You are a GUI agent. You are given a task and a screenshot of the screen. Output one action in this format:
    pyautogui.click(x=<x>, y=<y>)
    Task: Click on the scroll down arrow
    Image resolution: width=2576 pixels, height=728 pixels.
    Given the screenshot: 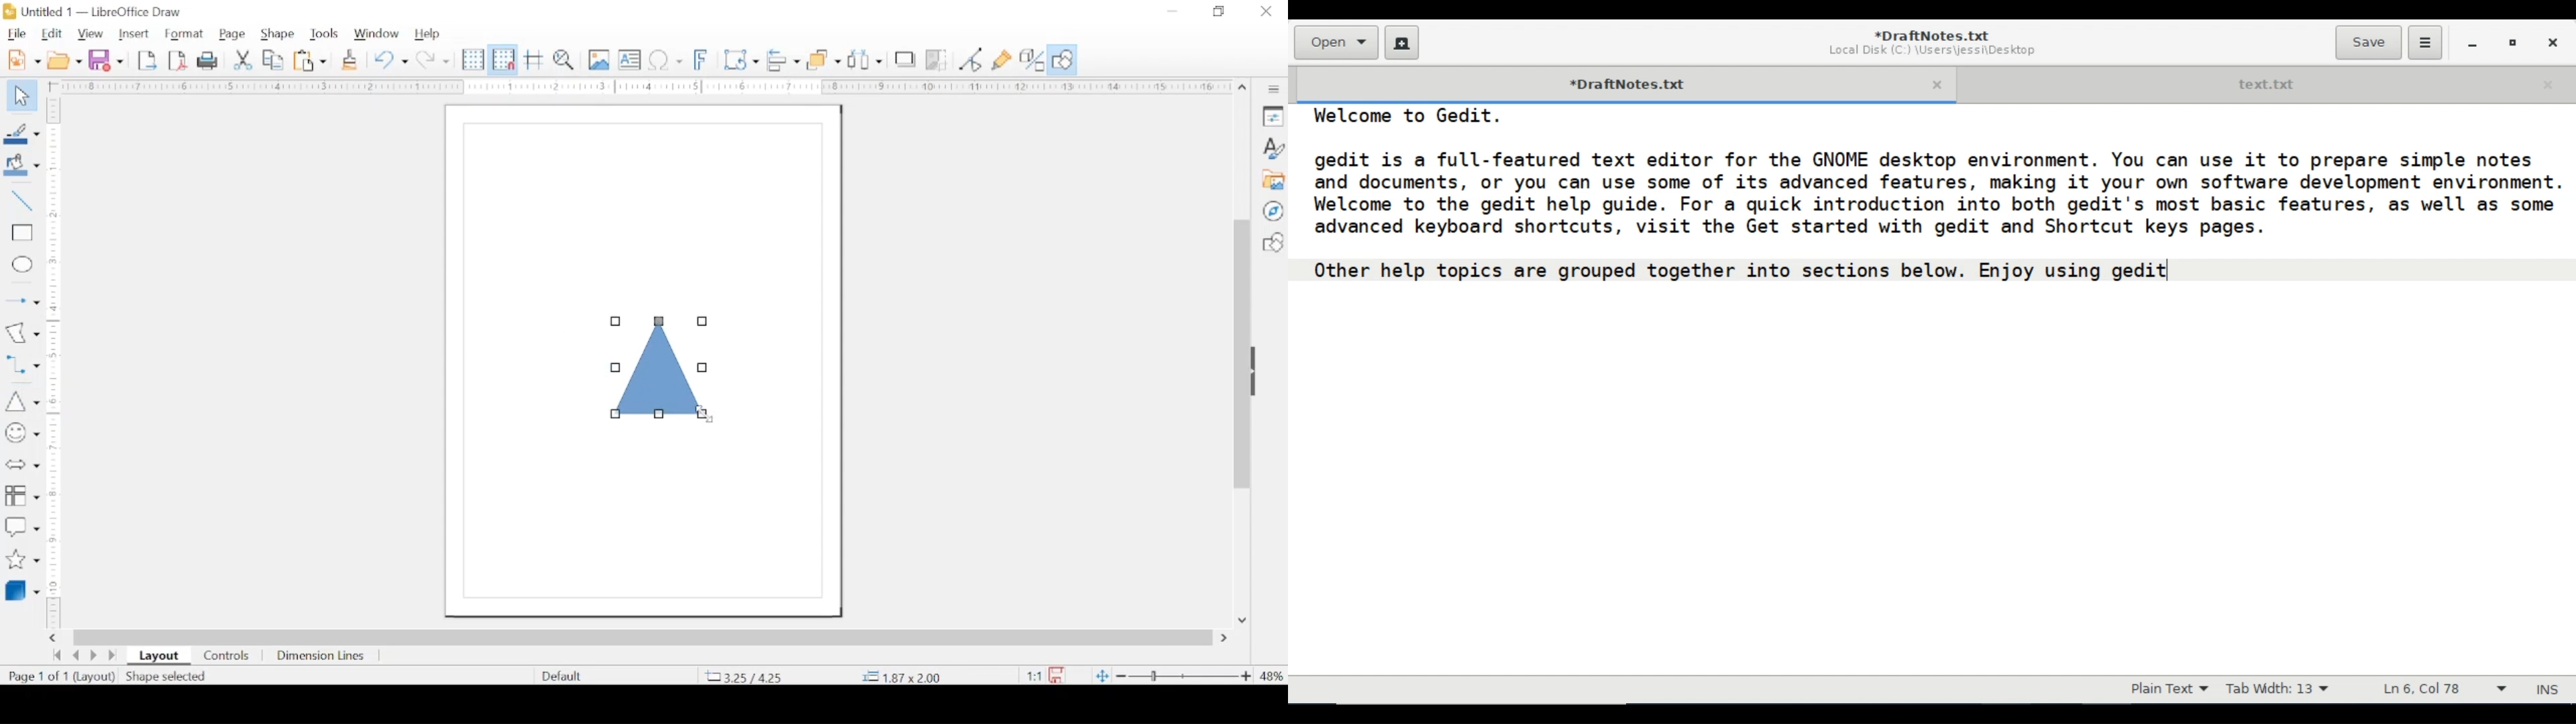 What is the action you would take?
    pyautogui.click(x=1244, y=620)
    